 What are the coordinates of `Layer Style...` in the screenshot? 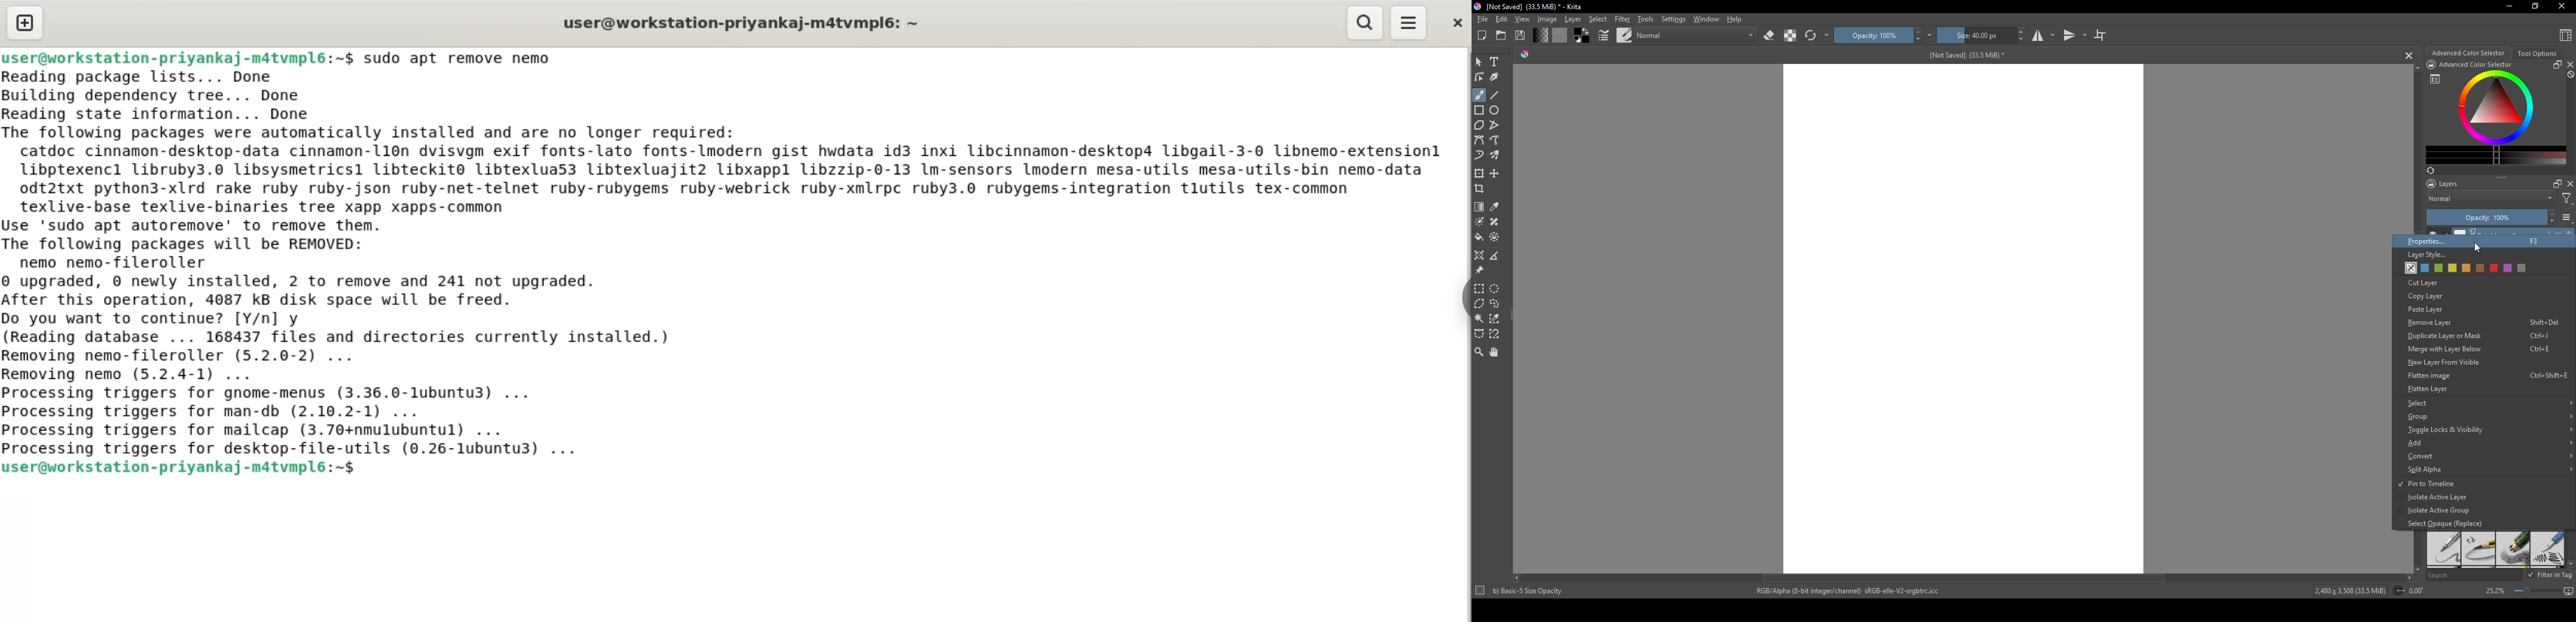 It's located at (2426, 255).